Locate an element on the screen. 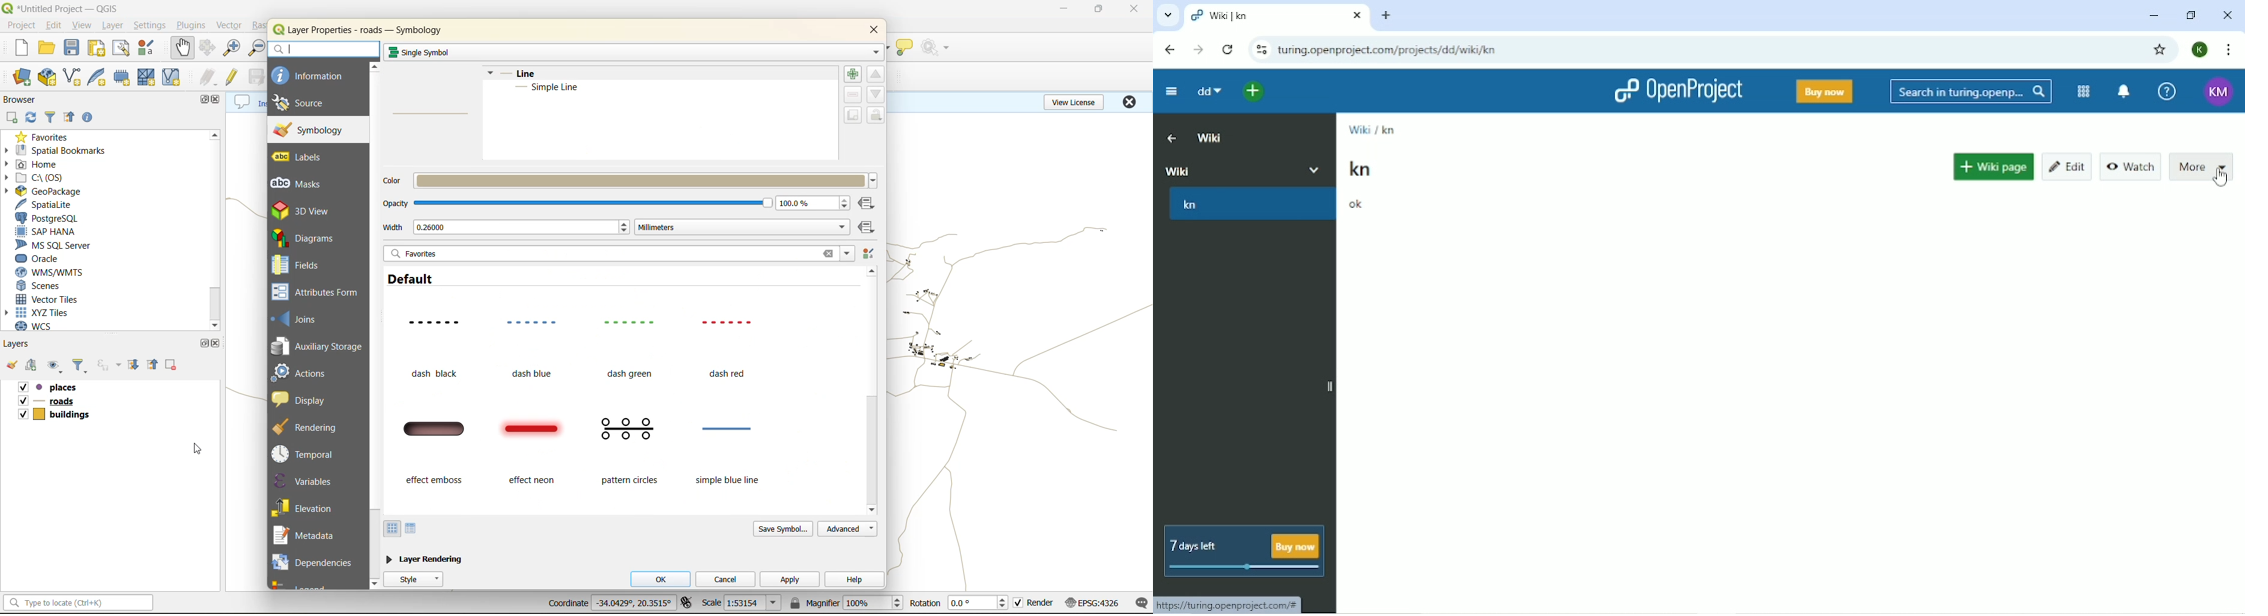  metadata is located at coordinates (307, 536).